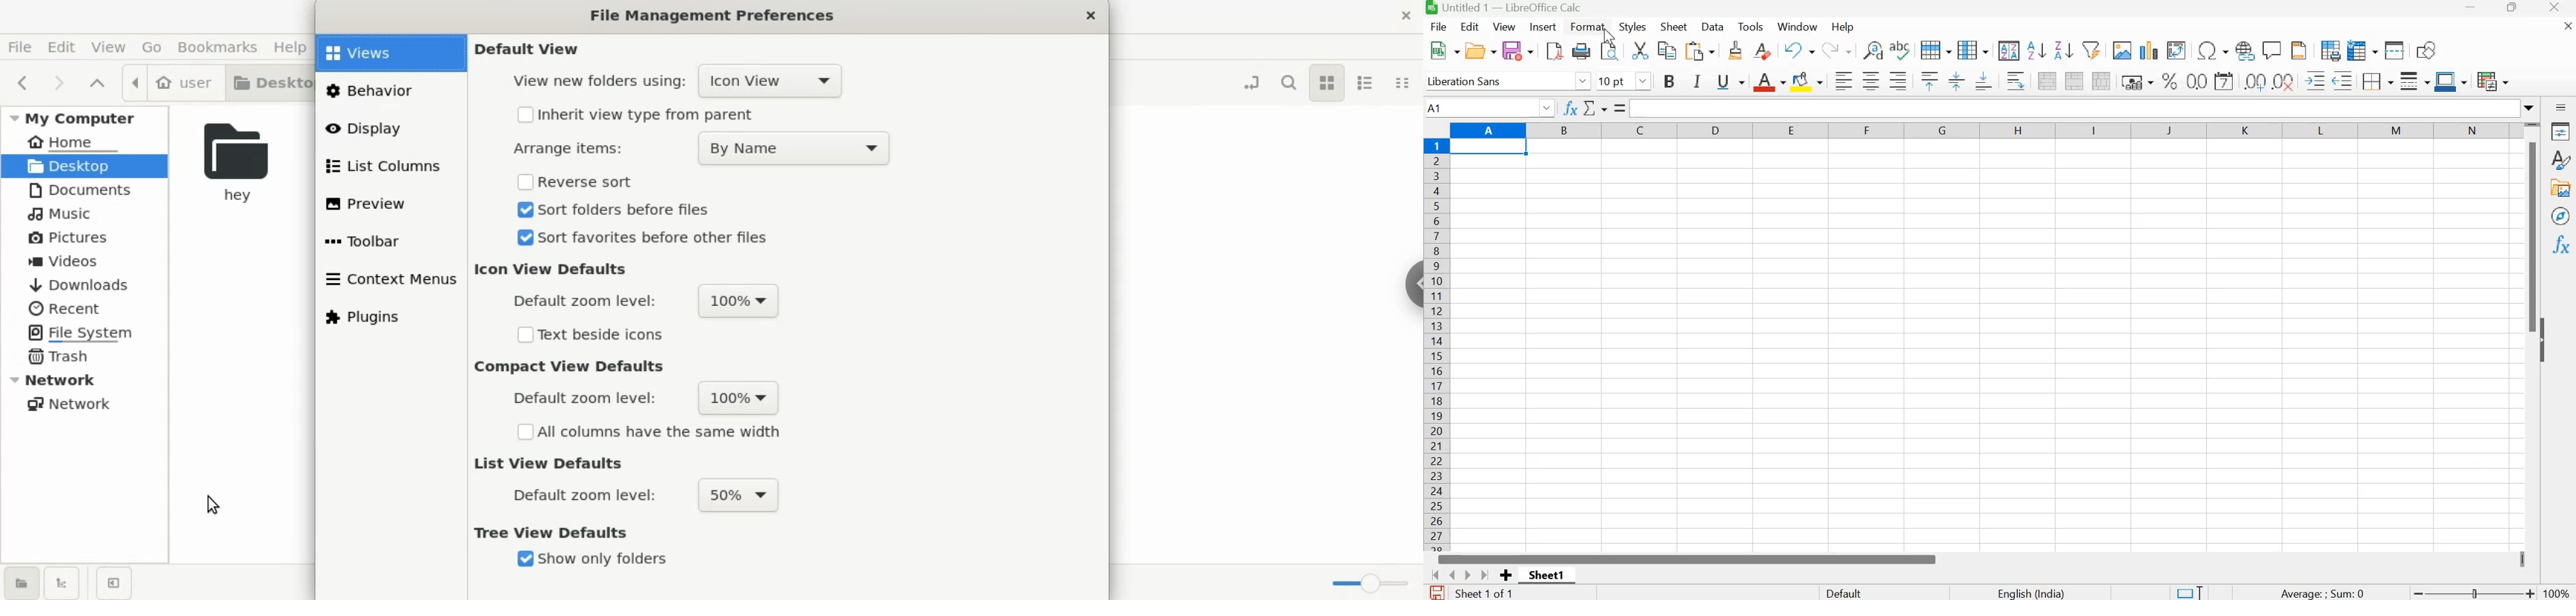 The height and width of the screenshot is (616, 2576). What do you see at coordinates (1618, 108) in the screenshot?
I see `Formula` at bounding box center [1618, 108].